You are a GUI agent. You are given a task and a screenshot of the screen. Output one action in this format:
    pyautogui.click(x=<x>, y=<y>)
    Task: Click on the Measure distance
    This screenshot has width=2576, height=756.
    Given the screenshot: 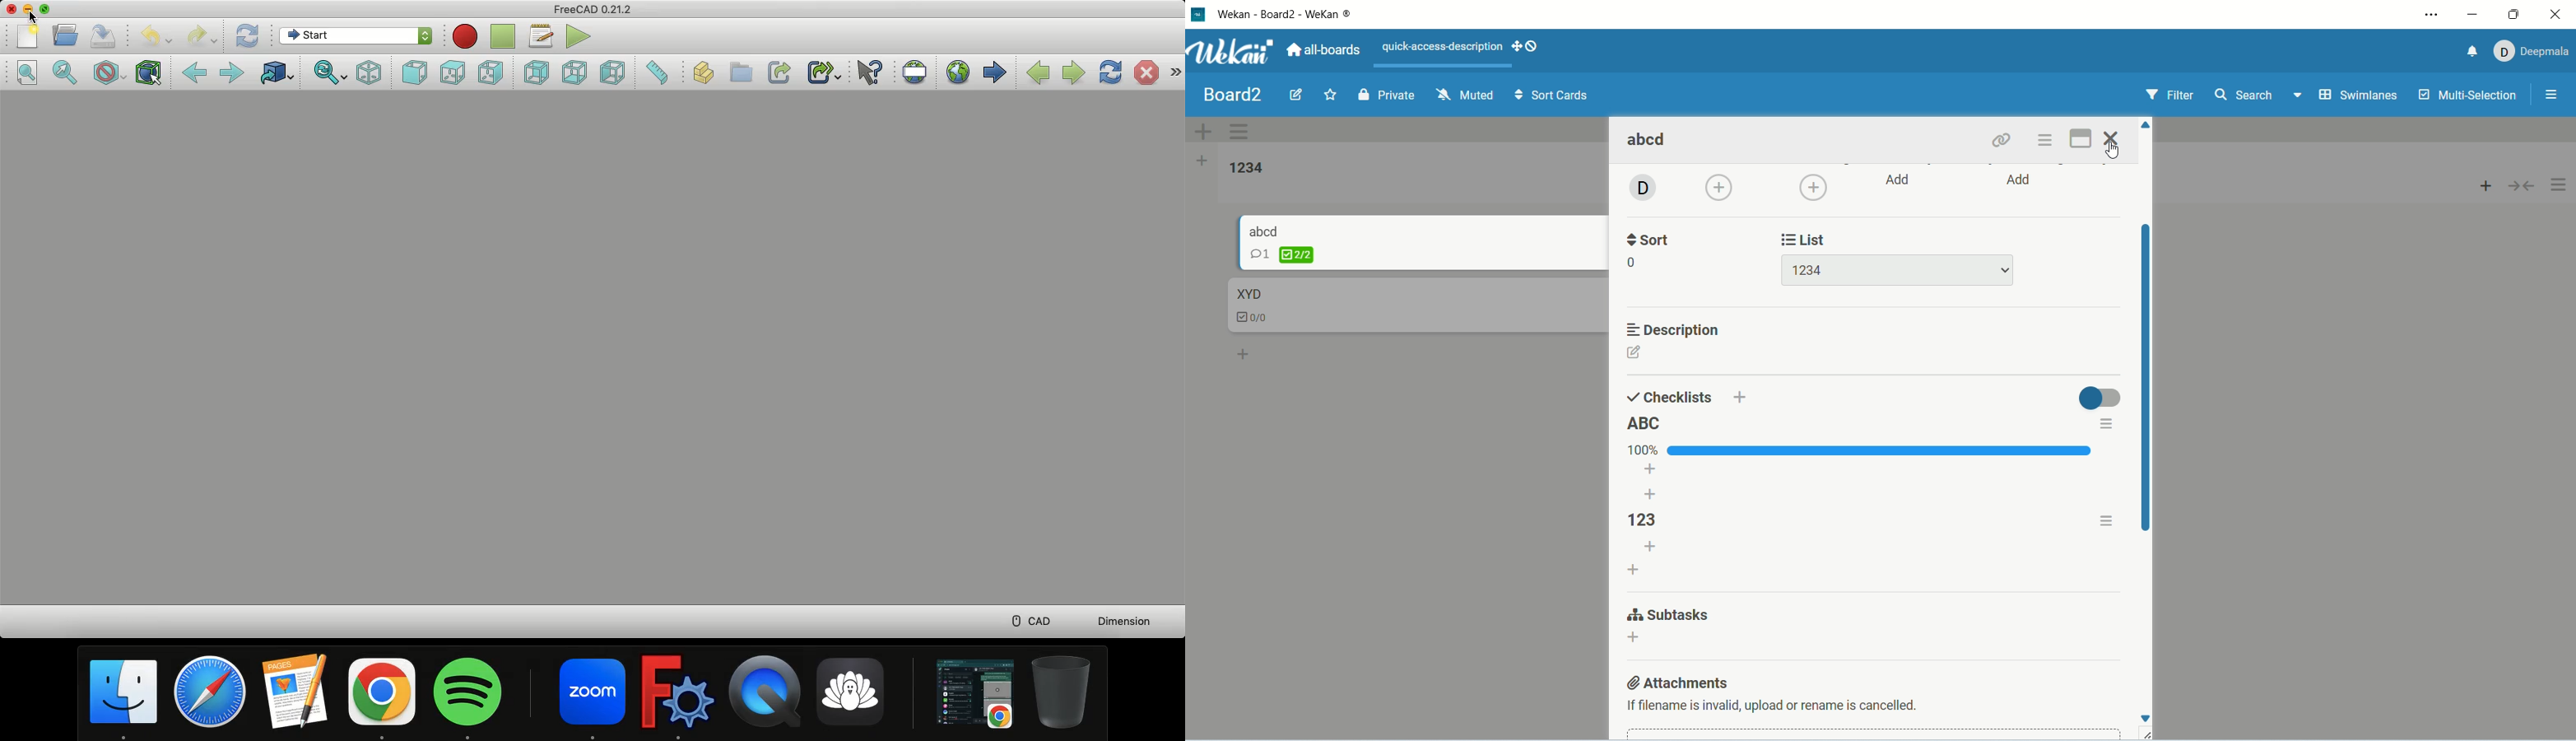 What is the action you would take?
    pyautogui.click(x=659, y=72)
    